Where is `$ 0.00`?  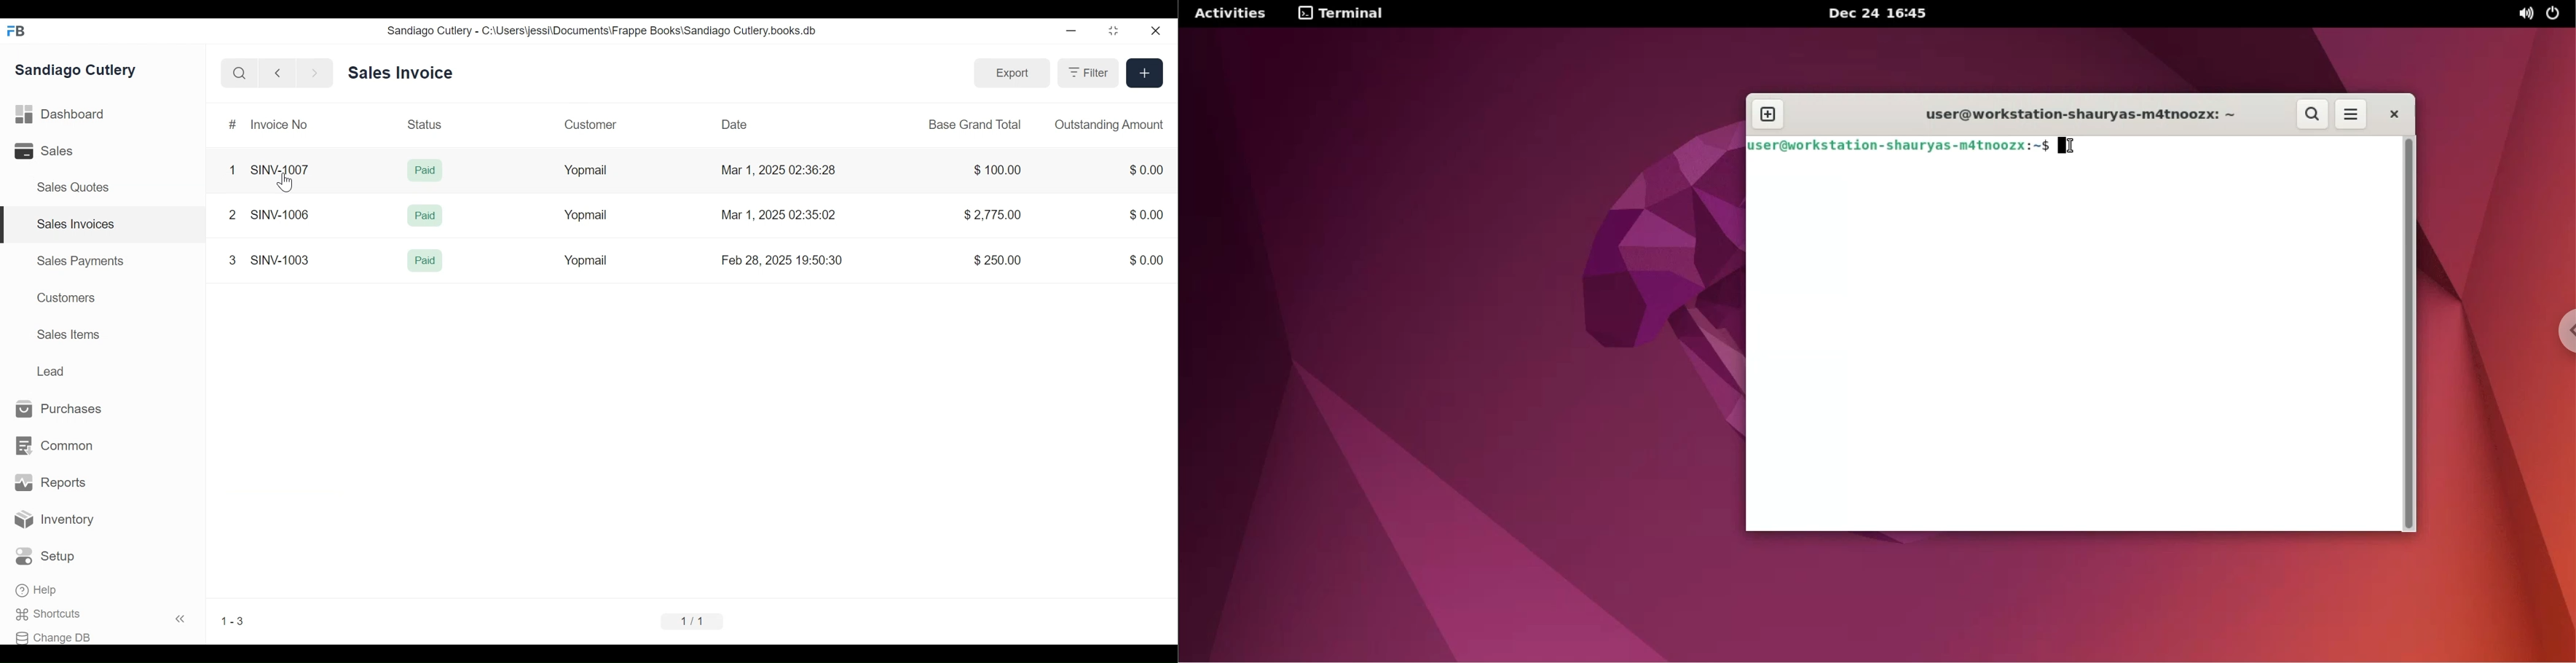
$ 0.00 is located at coordinates (1146, 169).